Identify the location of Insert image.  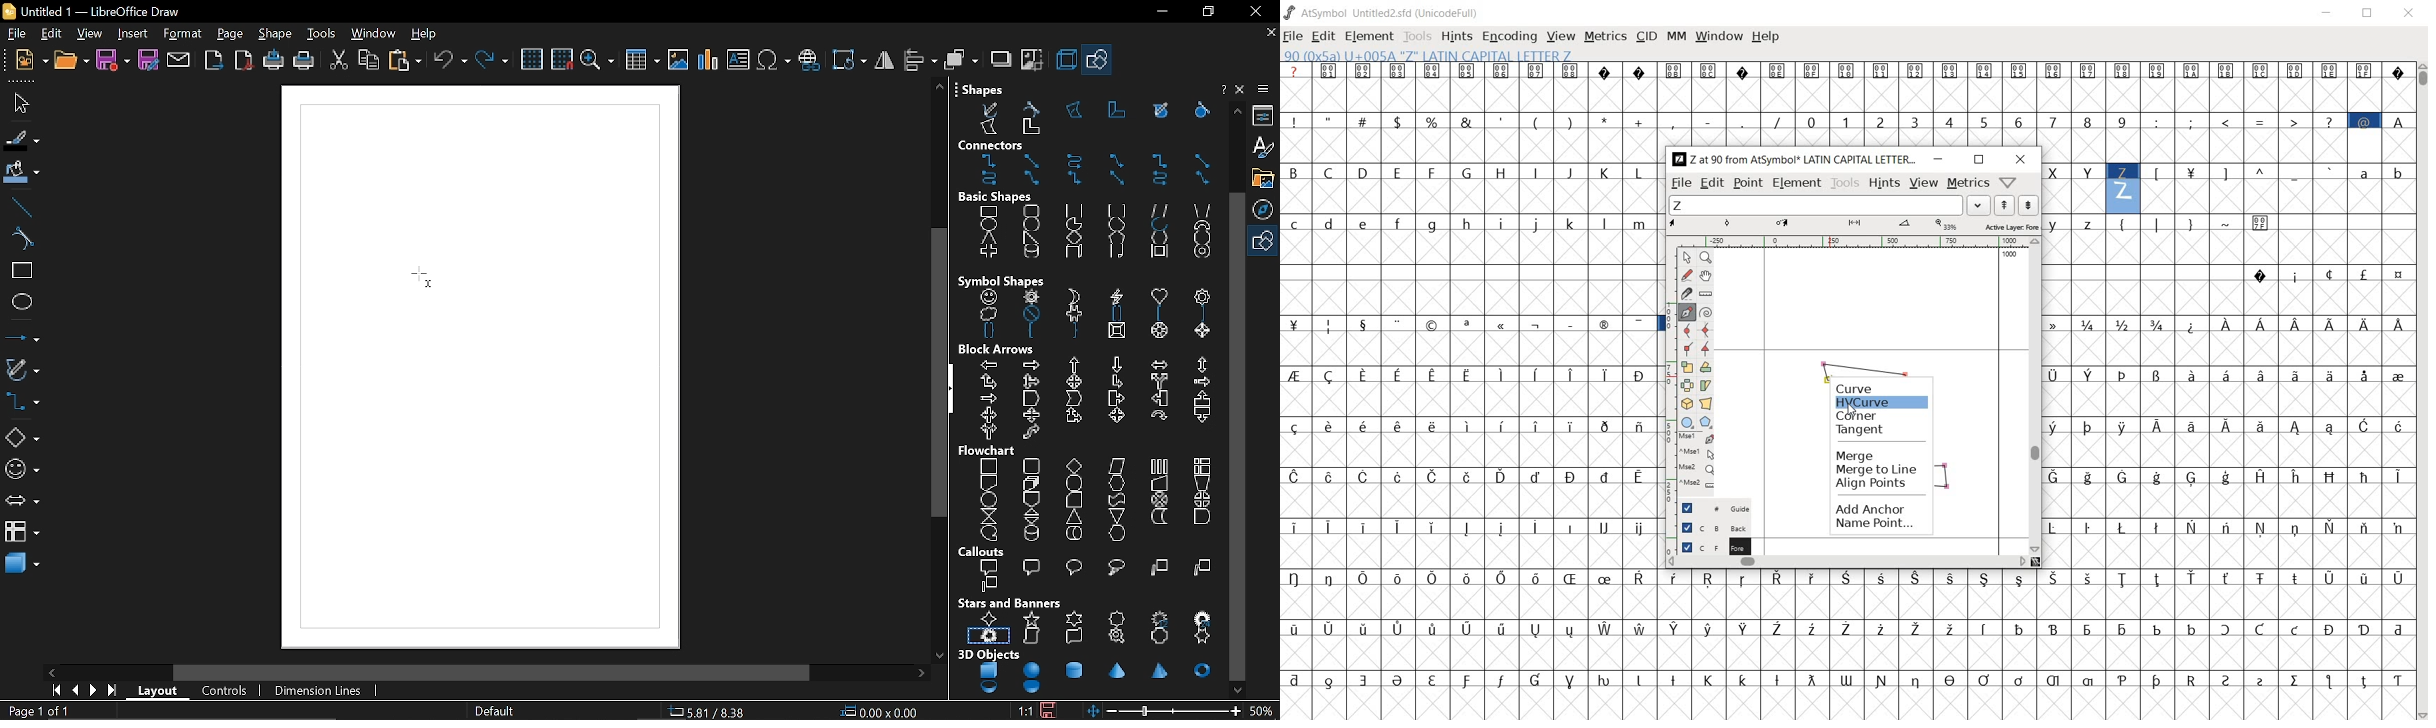
(679, 60).